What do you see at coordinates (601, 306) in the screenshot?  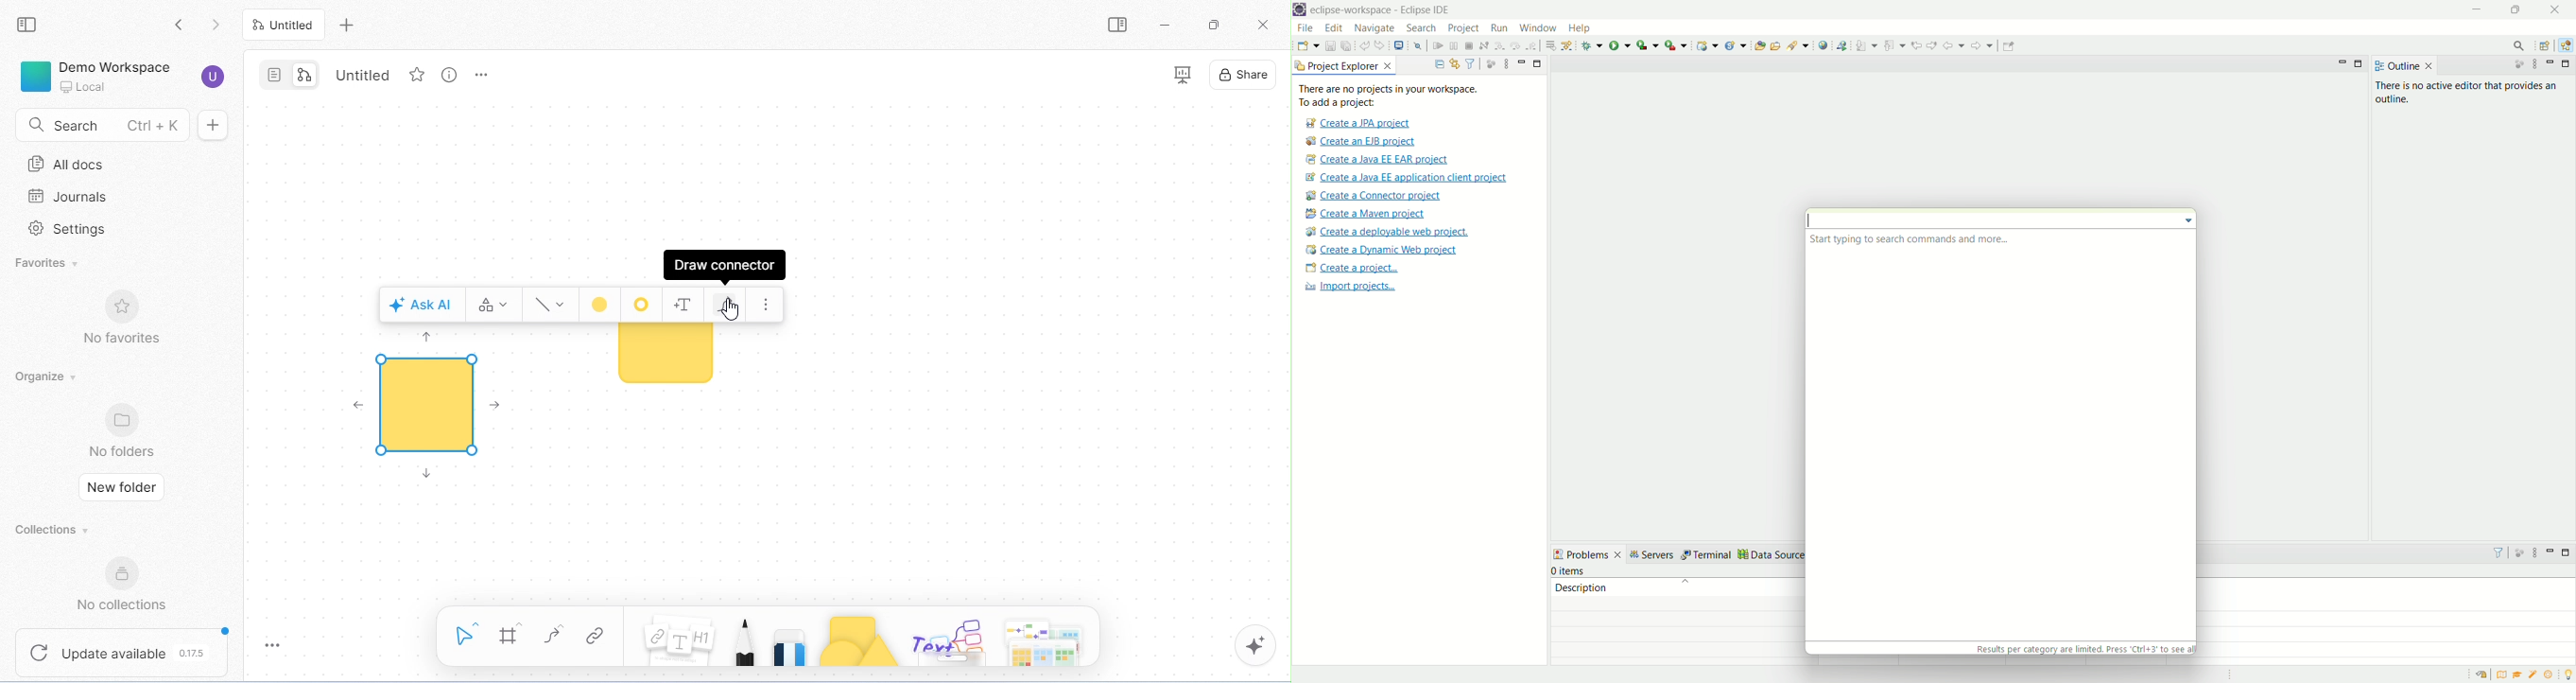 I see `fill color` at bounding box center [601, 306].